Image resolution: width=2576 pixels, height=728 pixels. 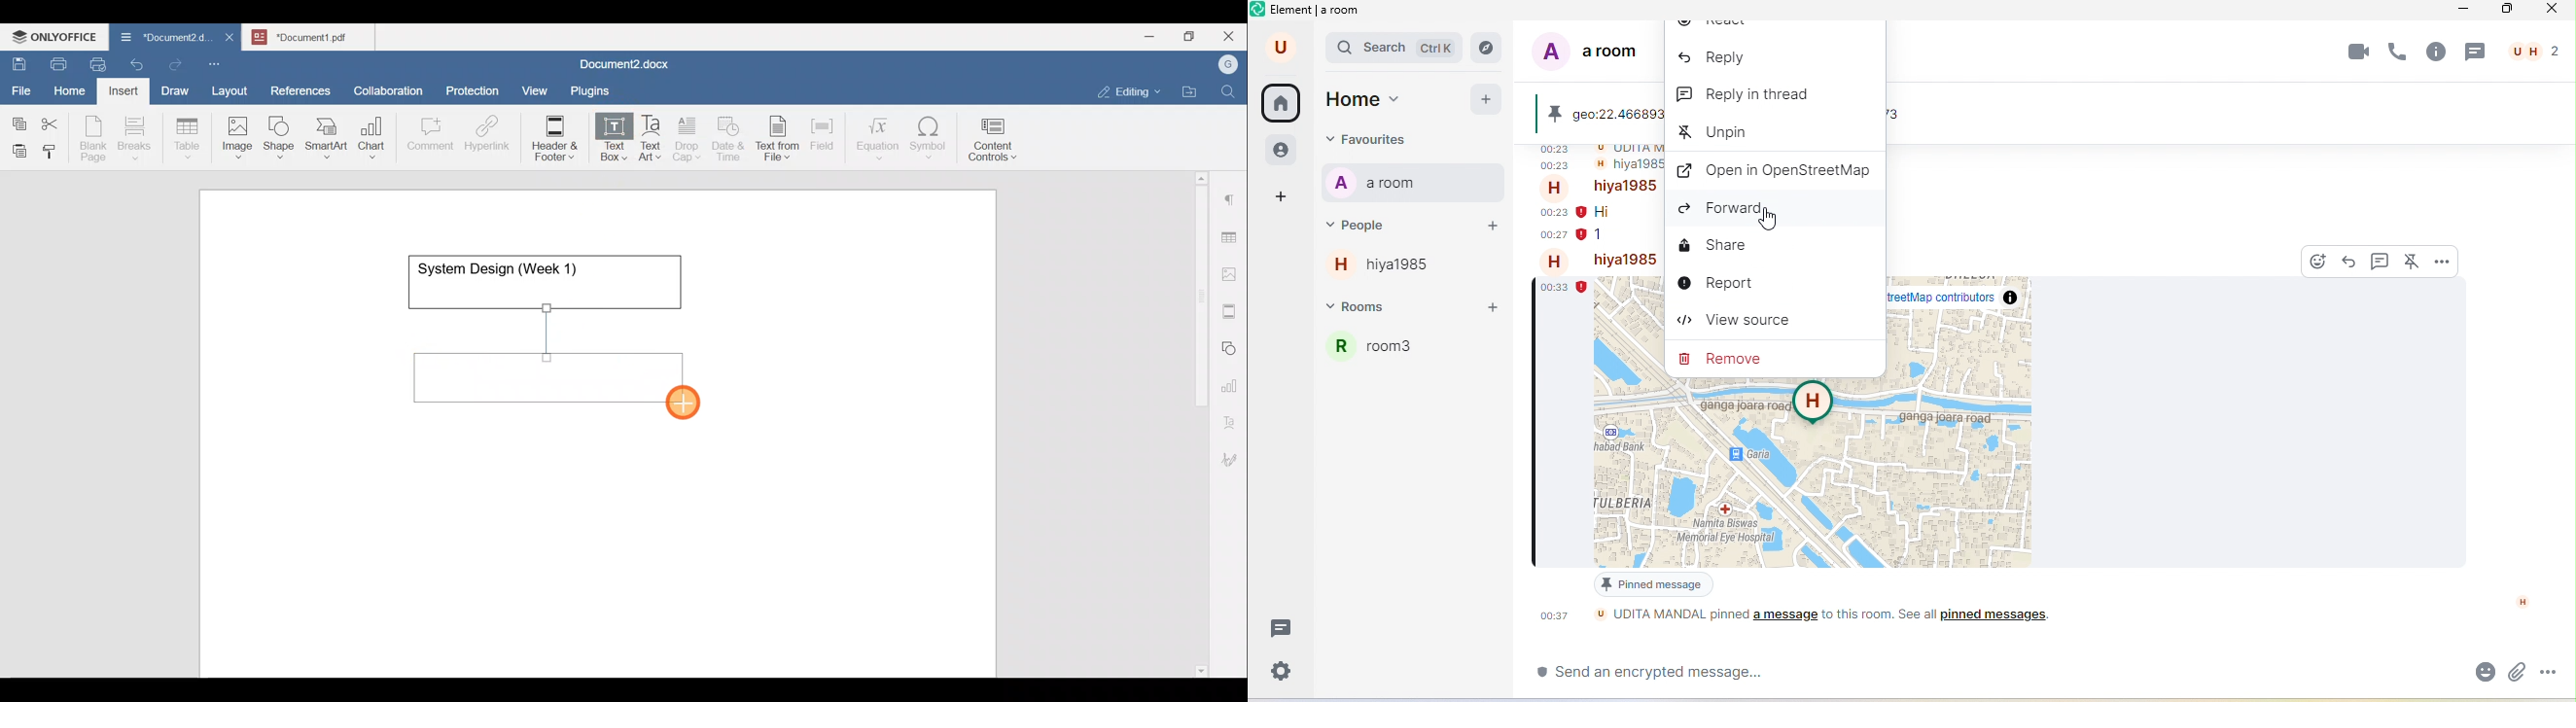 What do you see at coordinates (1491, 229) in the screenshot?
I see `add peole` at bounding box center [1491, 229].